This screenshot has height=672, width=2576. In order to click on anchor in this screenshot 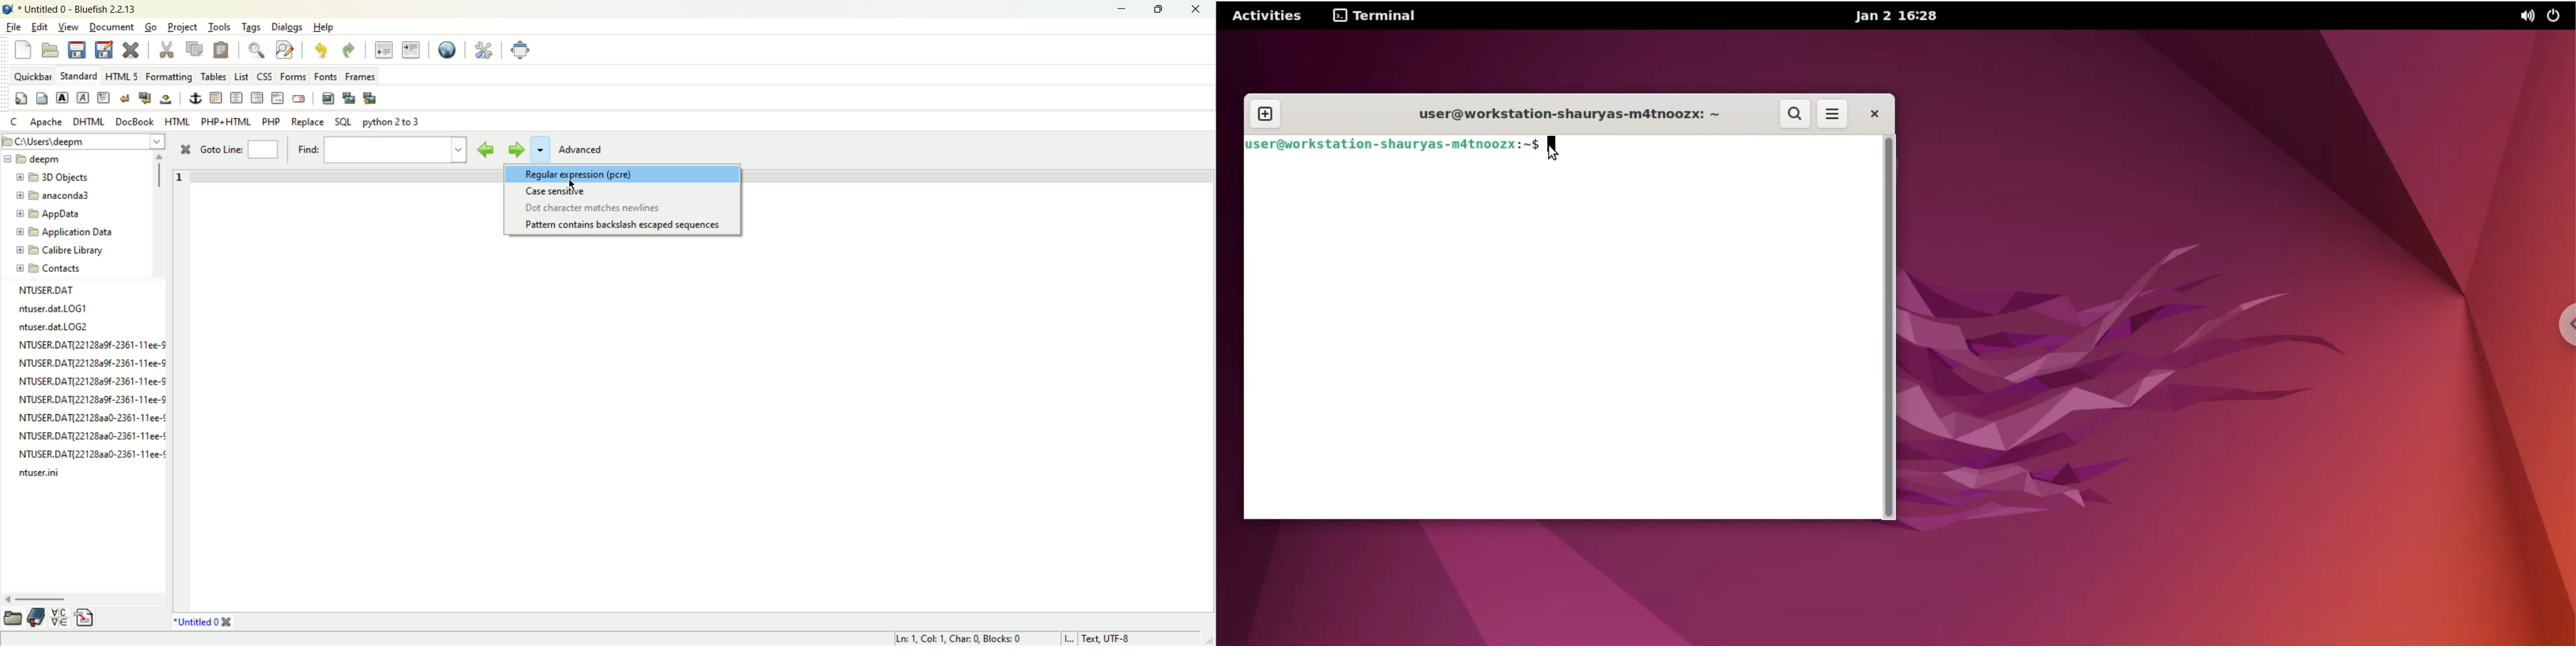, I will do `click(193, 99)`.